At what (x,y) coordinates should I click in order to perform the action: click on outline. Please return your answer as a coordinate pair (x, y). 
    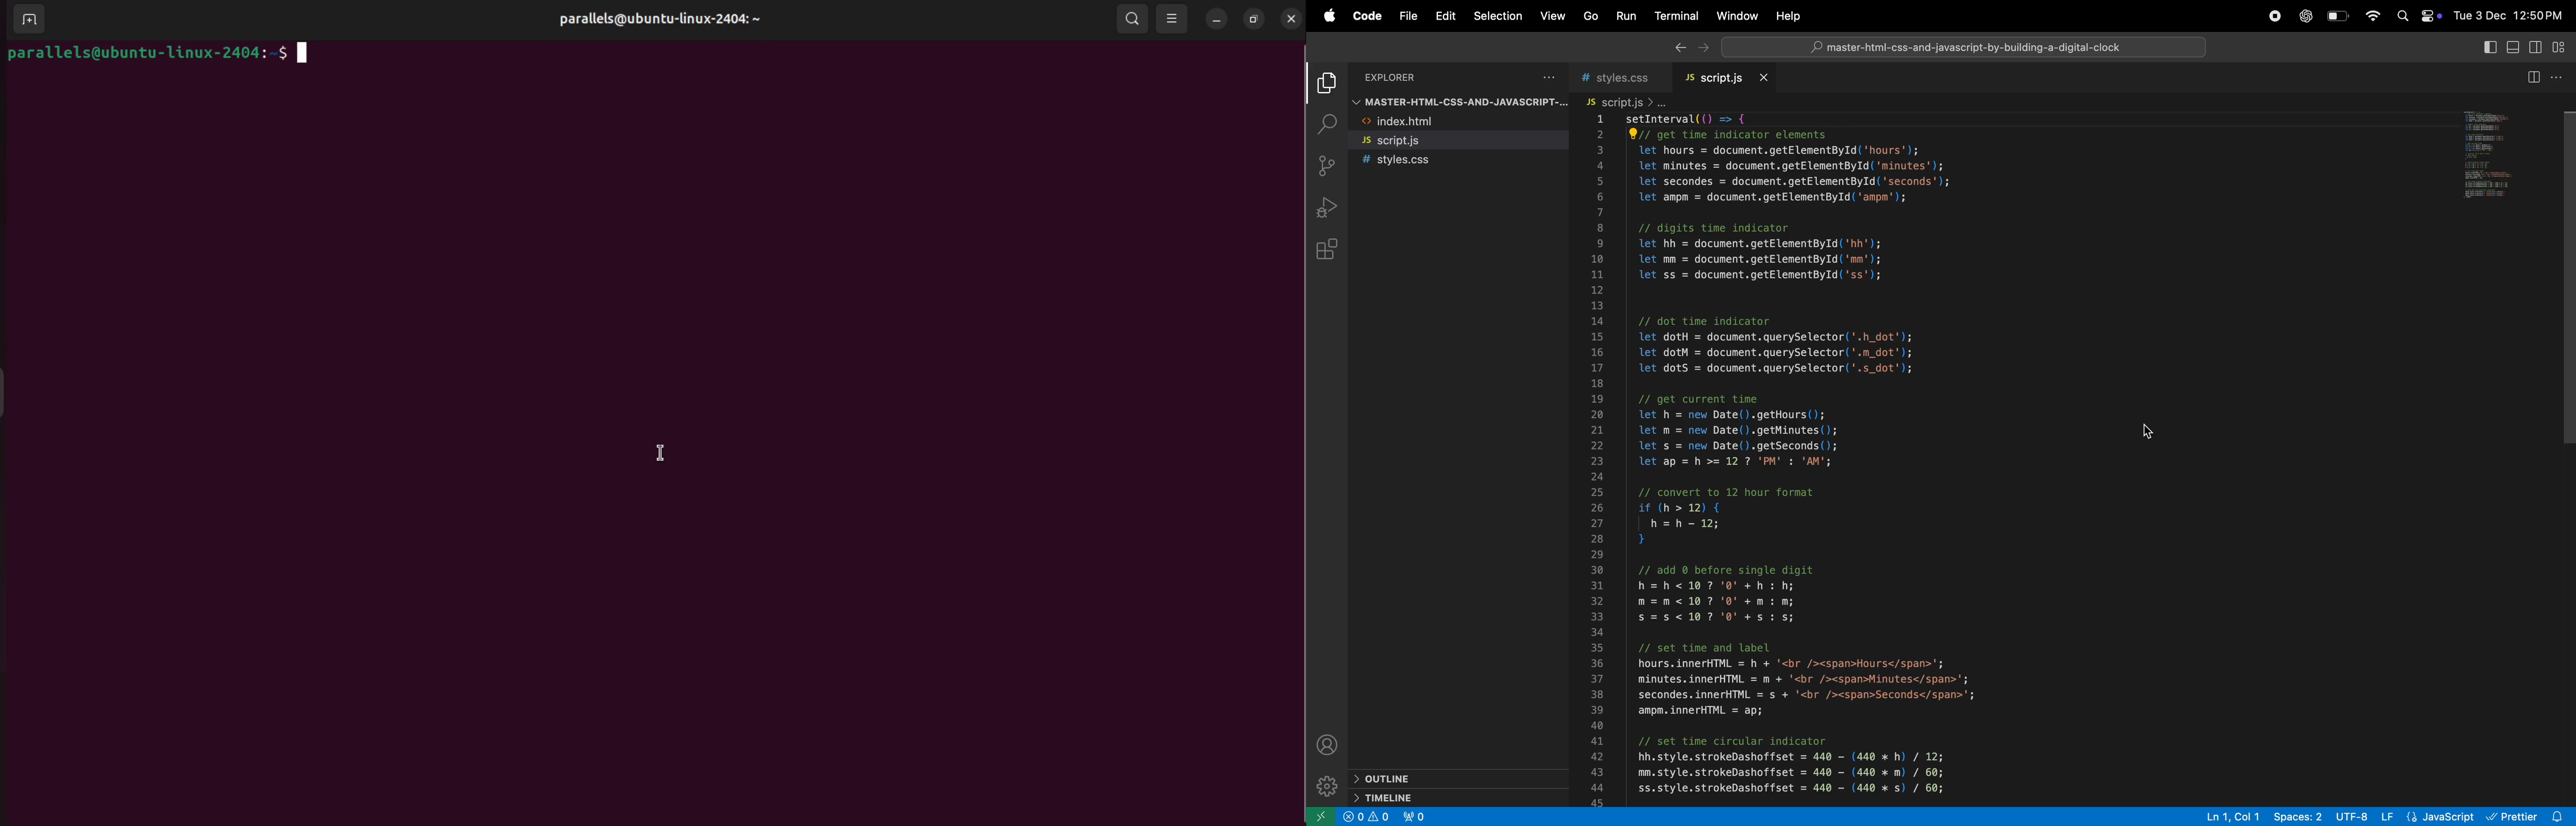
    Looking at the image, I should click on (1448, 778).